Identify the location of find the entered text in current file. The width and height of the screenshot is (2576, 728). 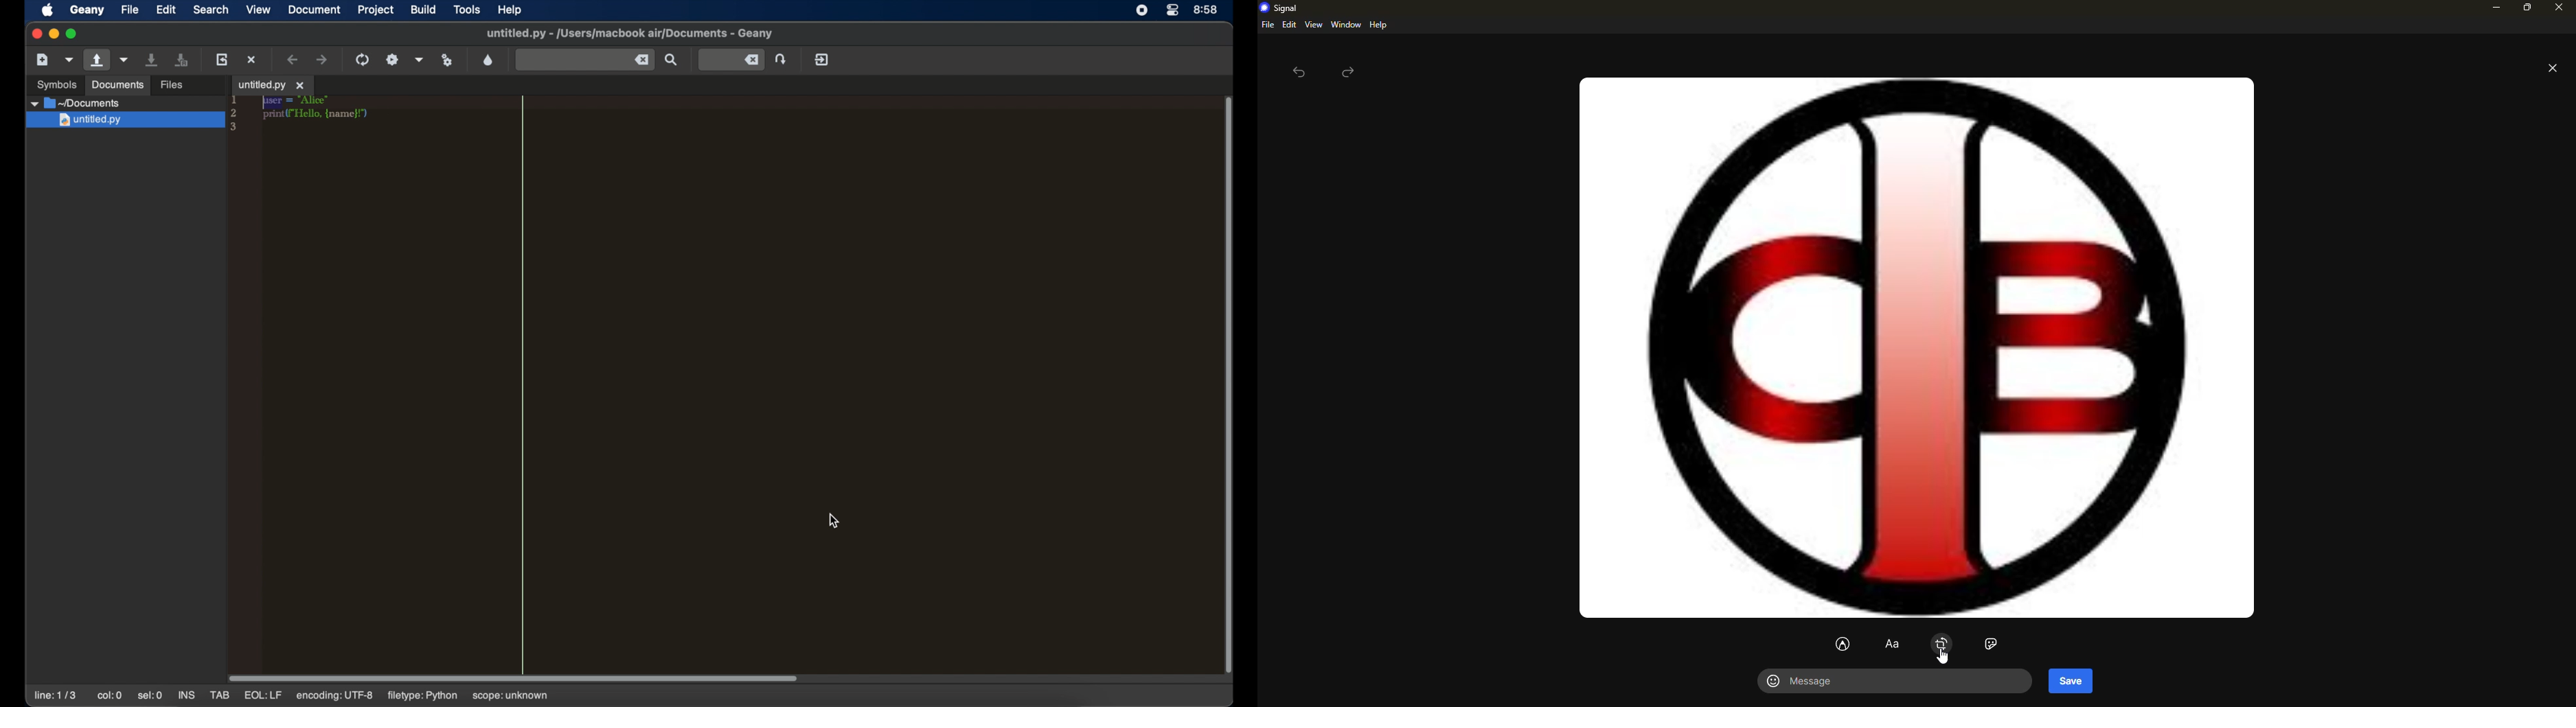
(671, 60).